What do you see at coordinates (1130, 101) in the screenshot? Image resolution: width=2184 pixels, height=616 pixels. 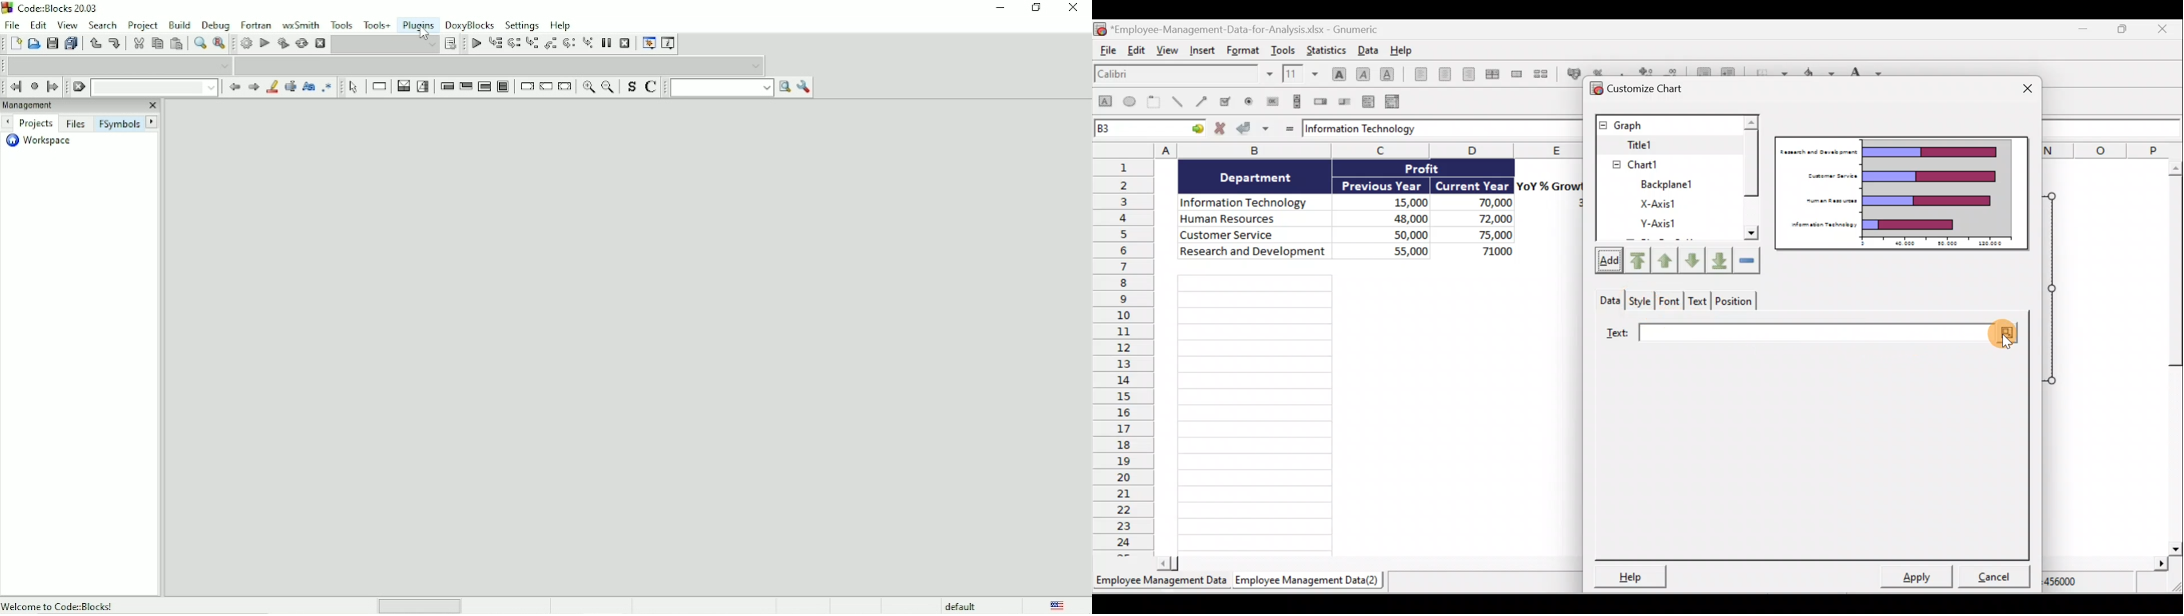 I see `Create an ellipse object` at bounding box center [1130, 101].